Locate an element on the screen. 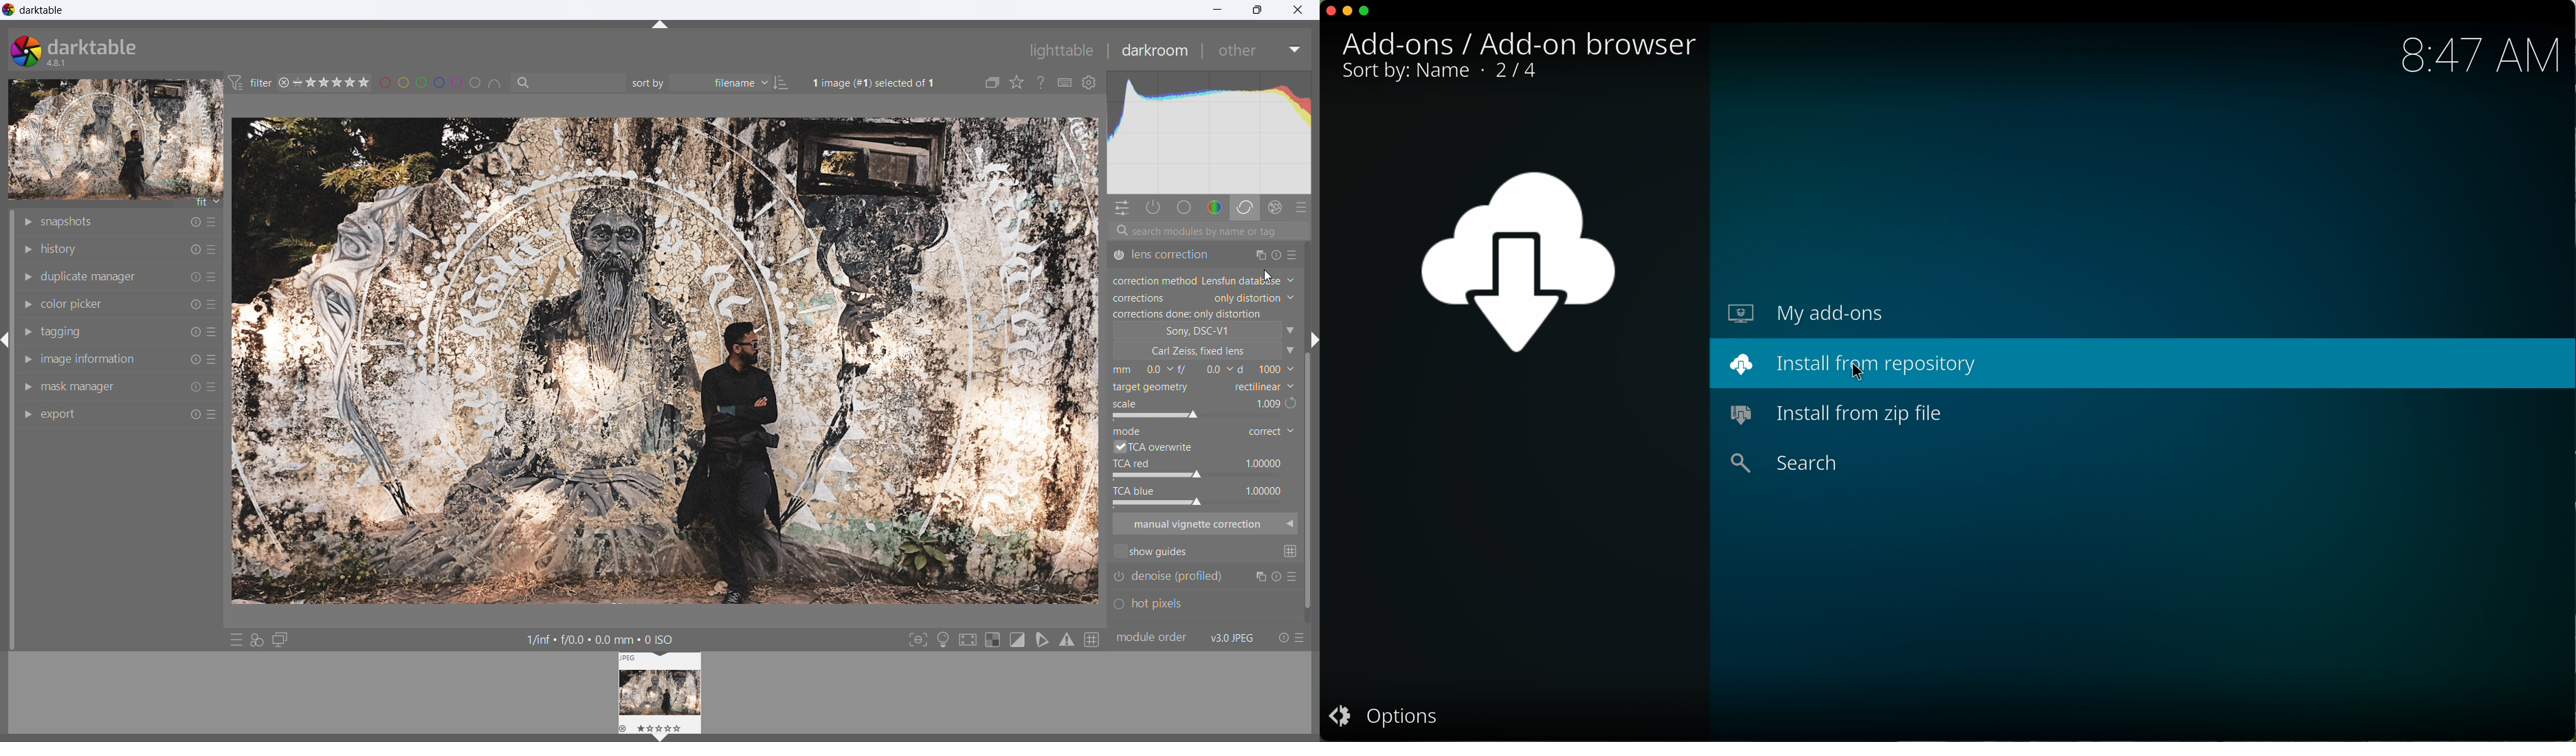 This screenshot has width=2576, height=756. export is located at coordinates (59, 414).